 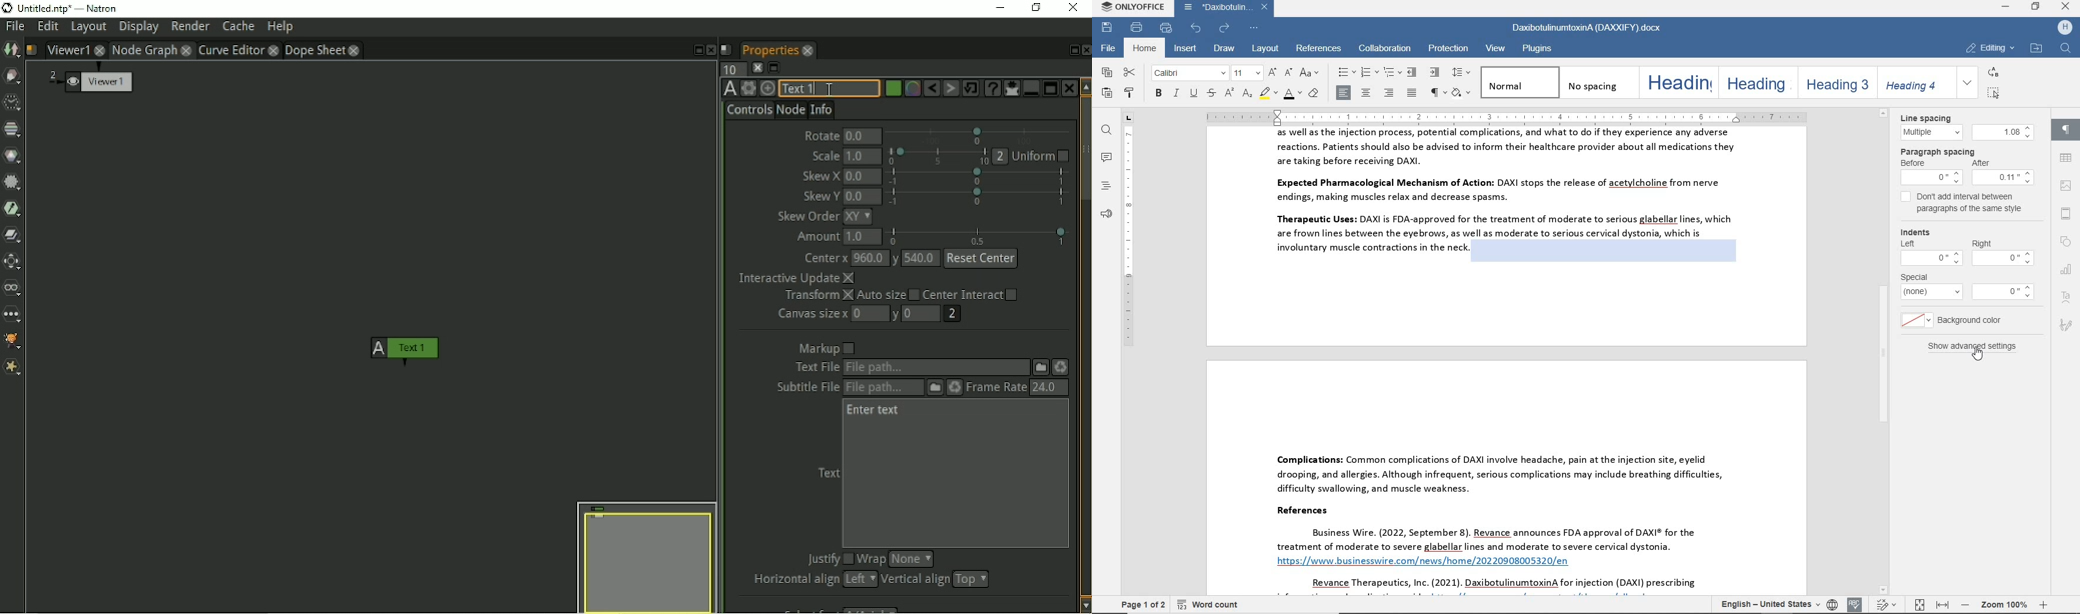 What do you see at coordinates (1585, 29) in the screenshot?
I see `document name` at bounding box center [1585, 29].